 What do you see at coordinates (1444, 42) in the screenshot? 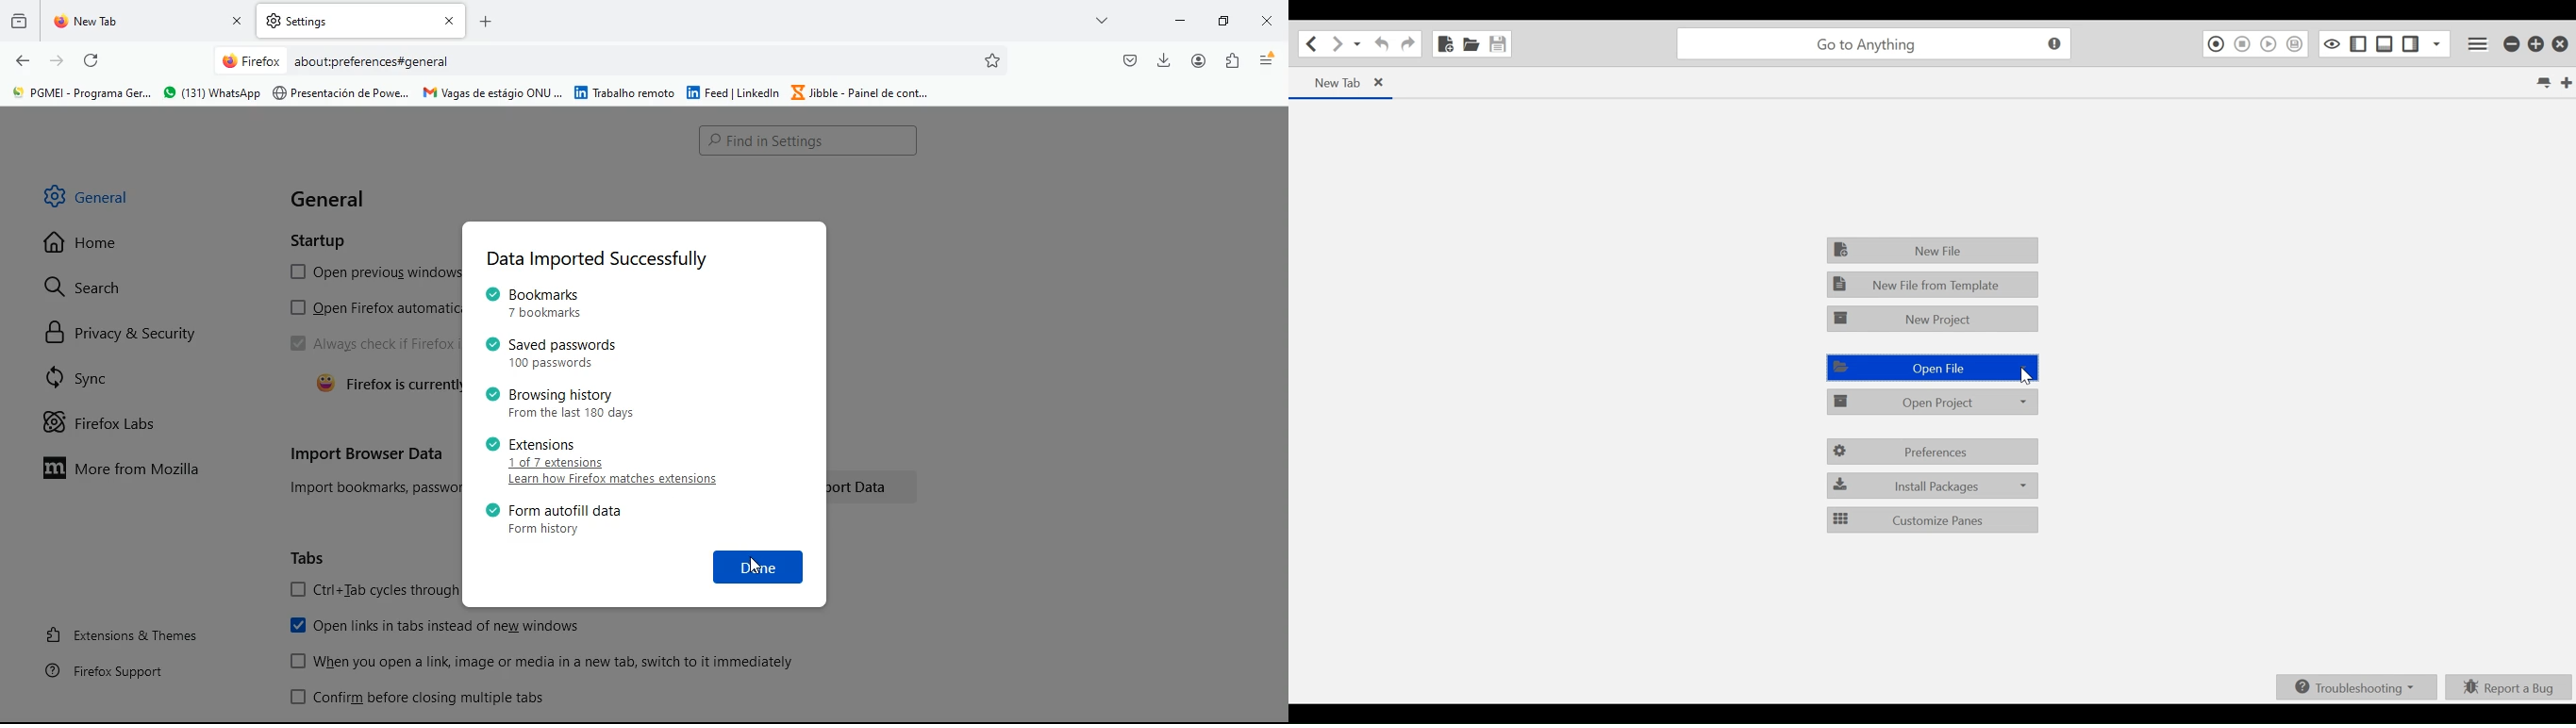
I see `New File` at bounding box center [1444, 42].